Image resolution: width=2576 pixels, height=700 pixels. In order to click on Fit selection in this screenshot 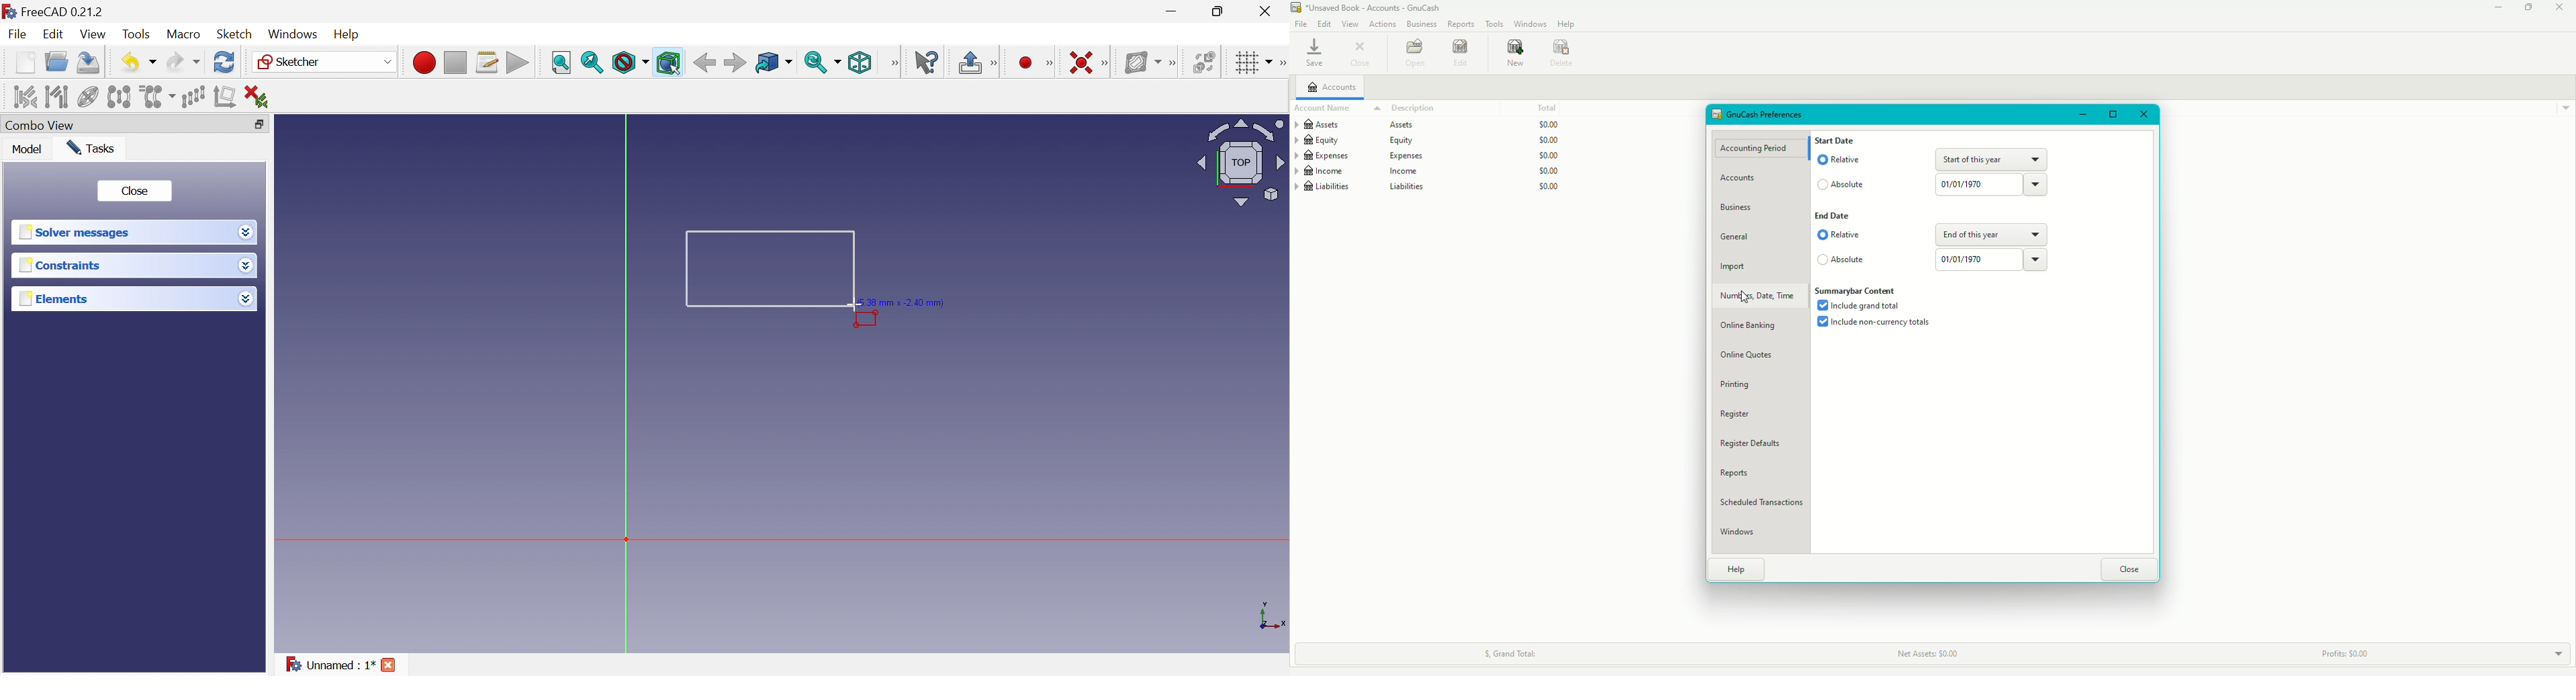, I will do `click(592, 62)`.